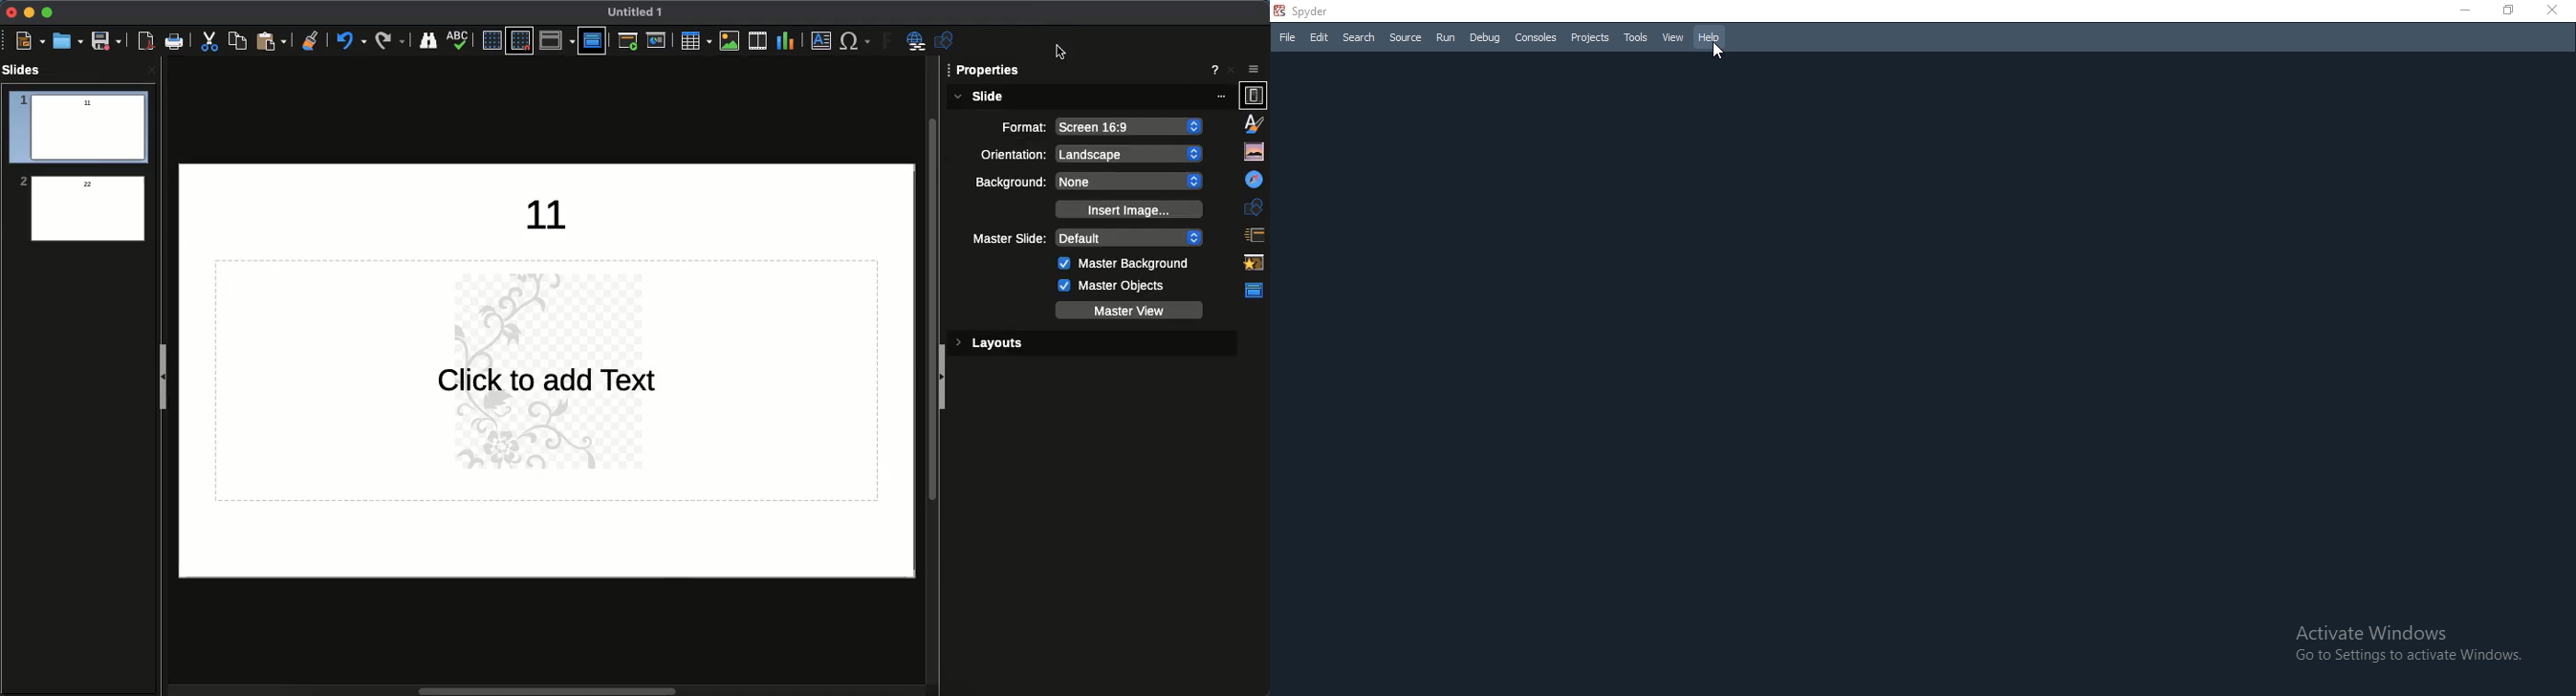 The width and height of the screenshot is (2576, 700). Describe the element at coordinates (1256, 207) in the screenshot. I see `Shapes` at that location.